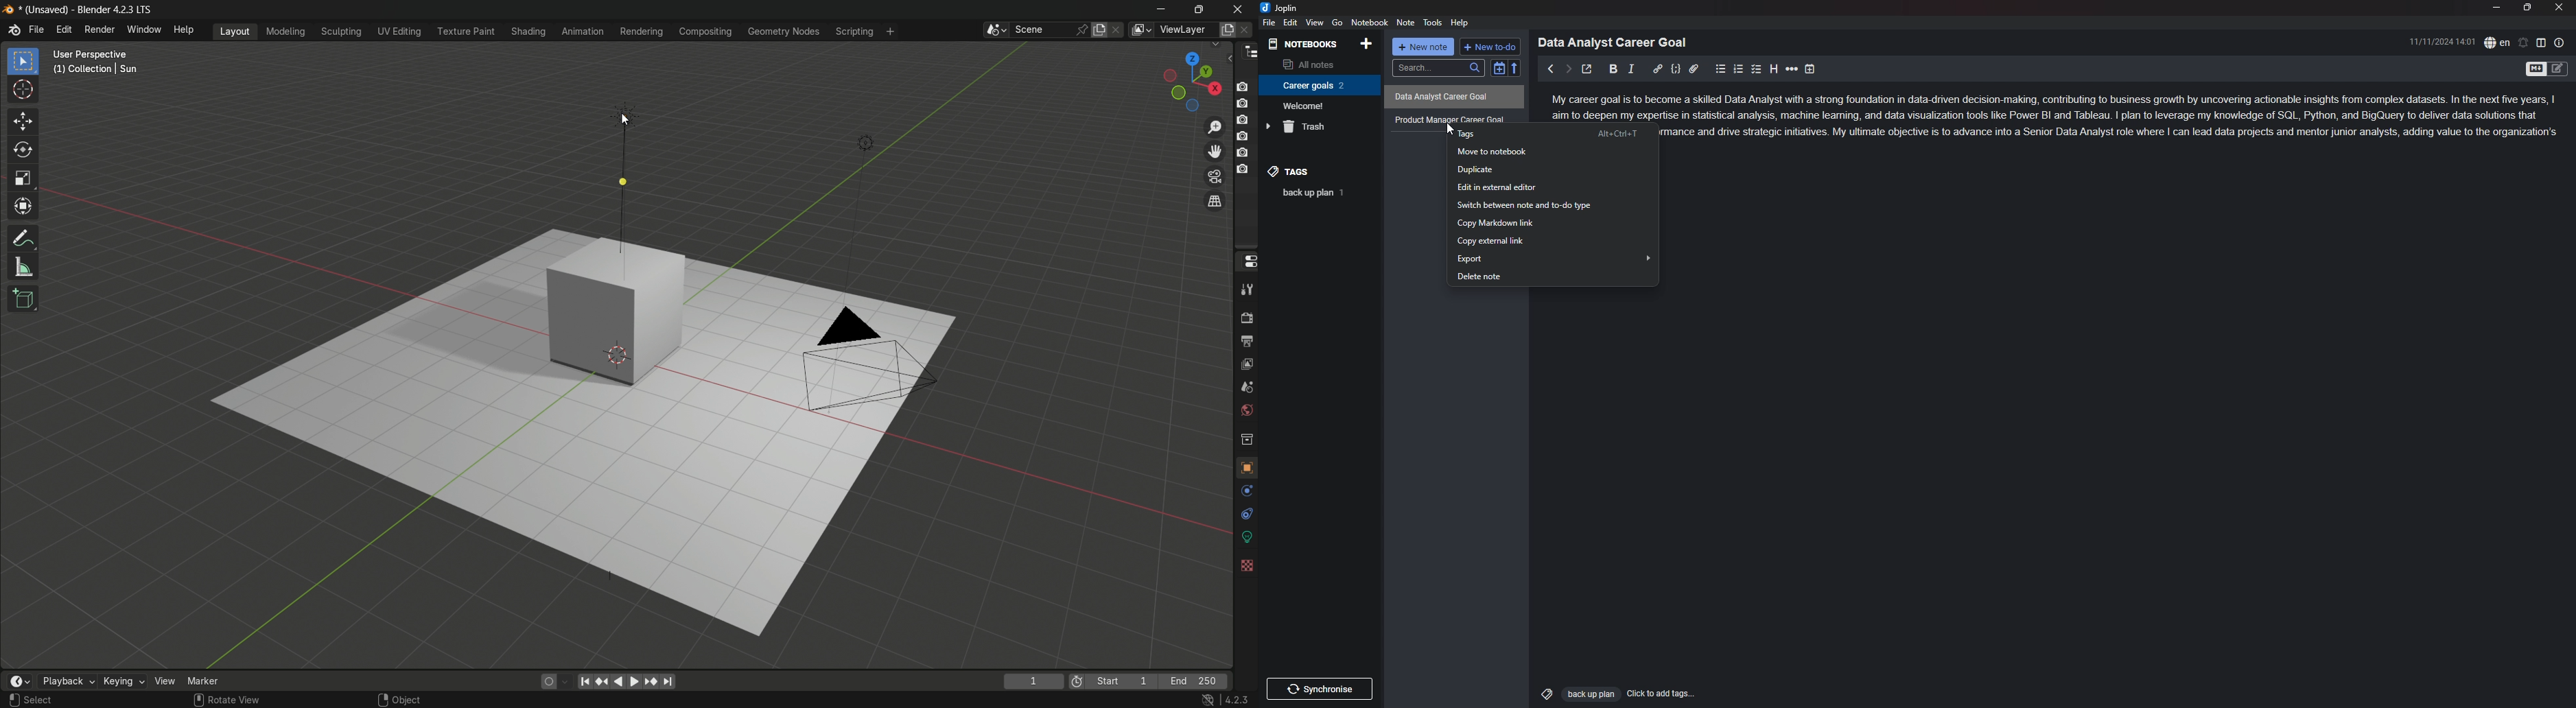 This screenshot has height=728, width=2576. What do you see at coordinates (1316, 105) in the screenshot?
I see `Welcome!` at bounding box center [1316, 105].